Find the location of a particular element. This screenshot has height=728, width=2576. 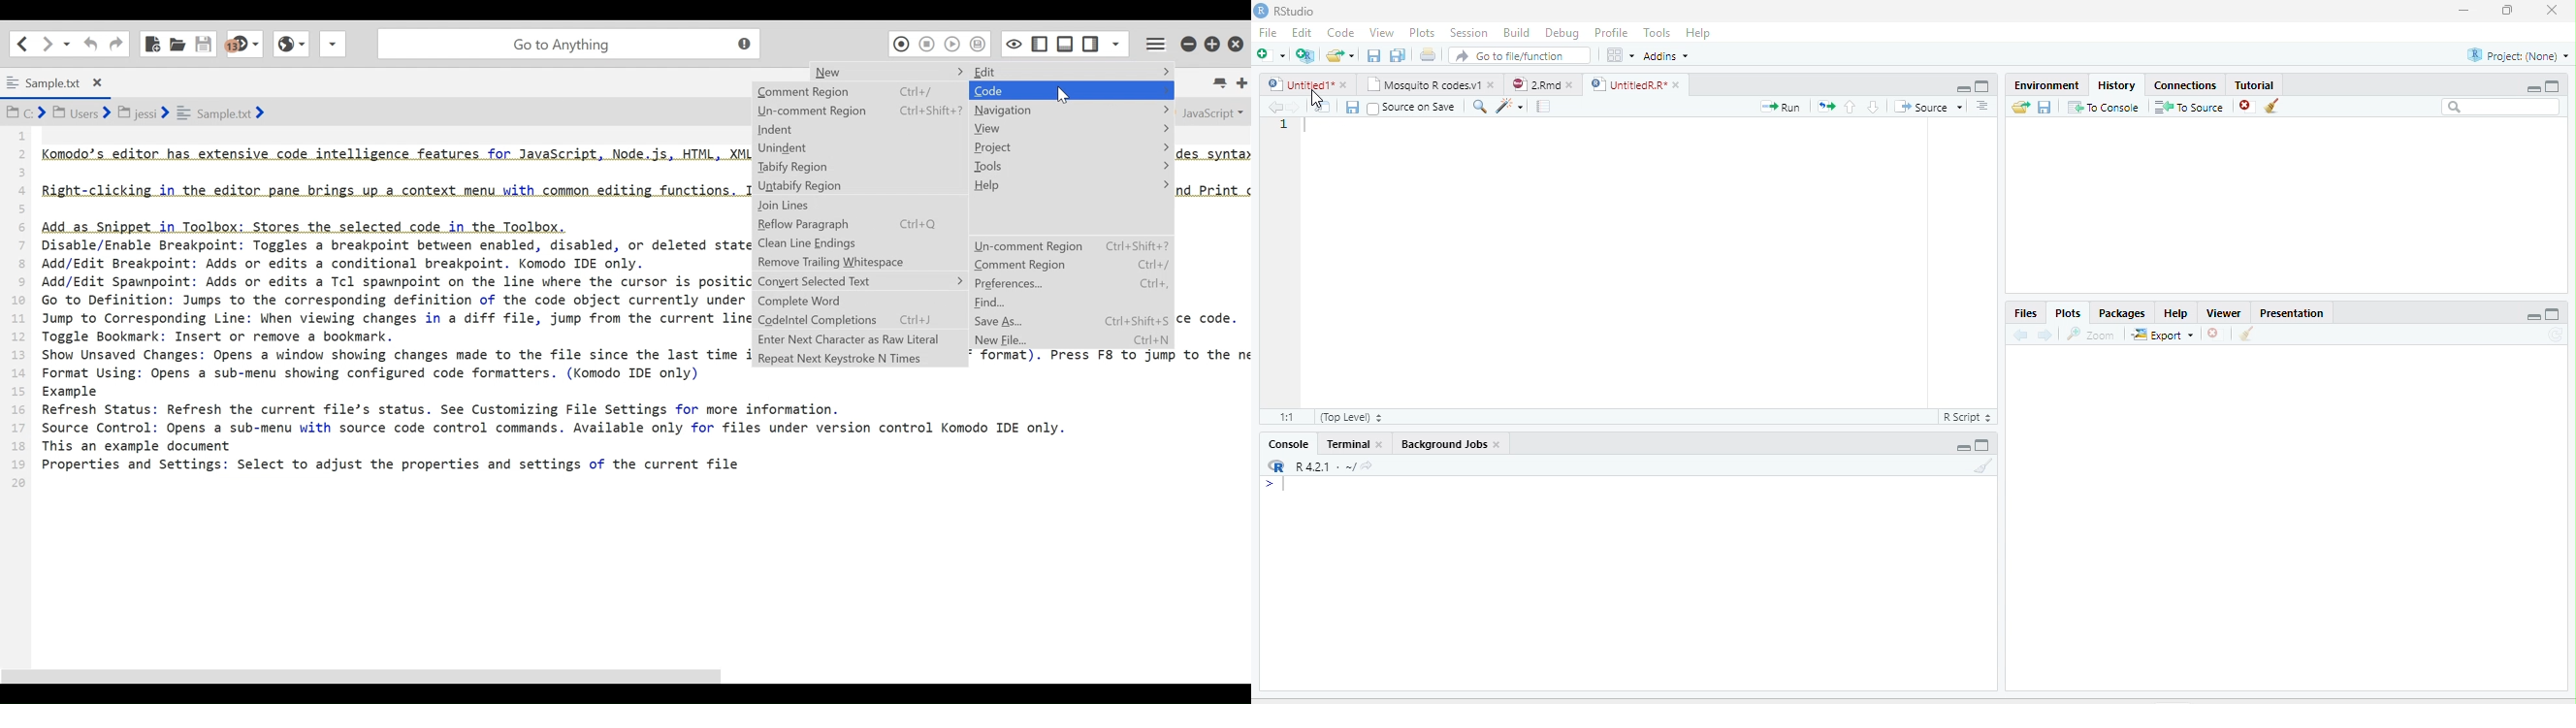

Go back to previous source location is located at coordinates (1272, 107).